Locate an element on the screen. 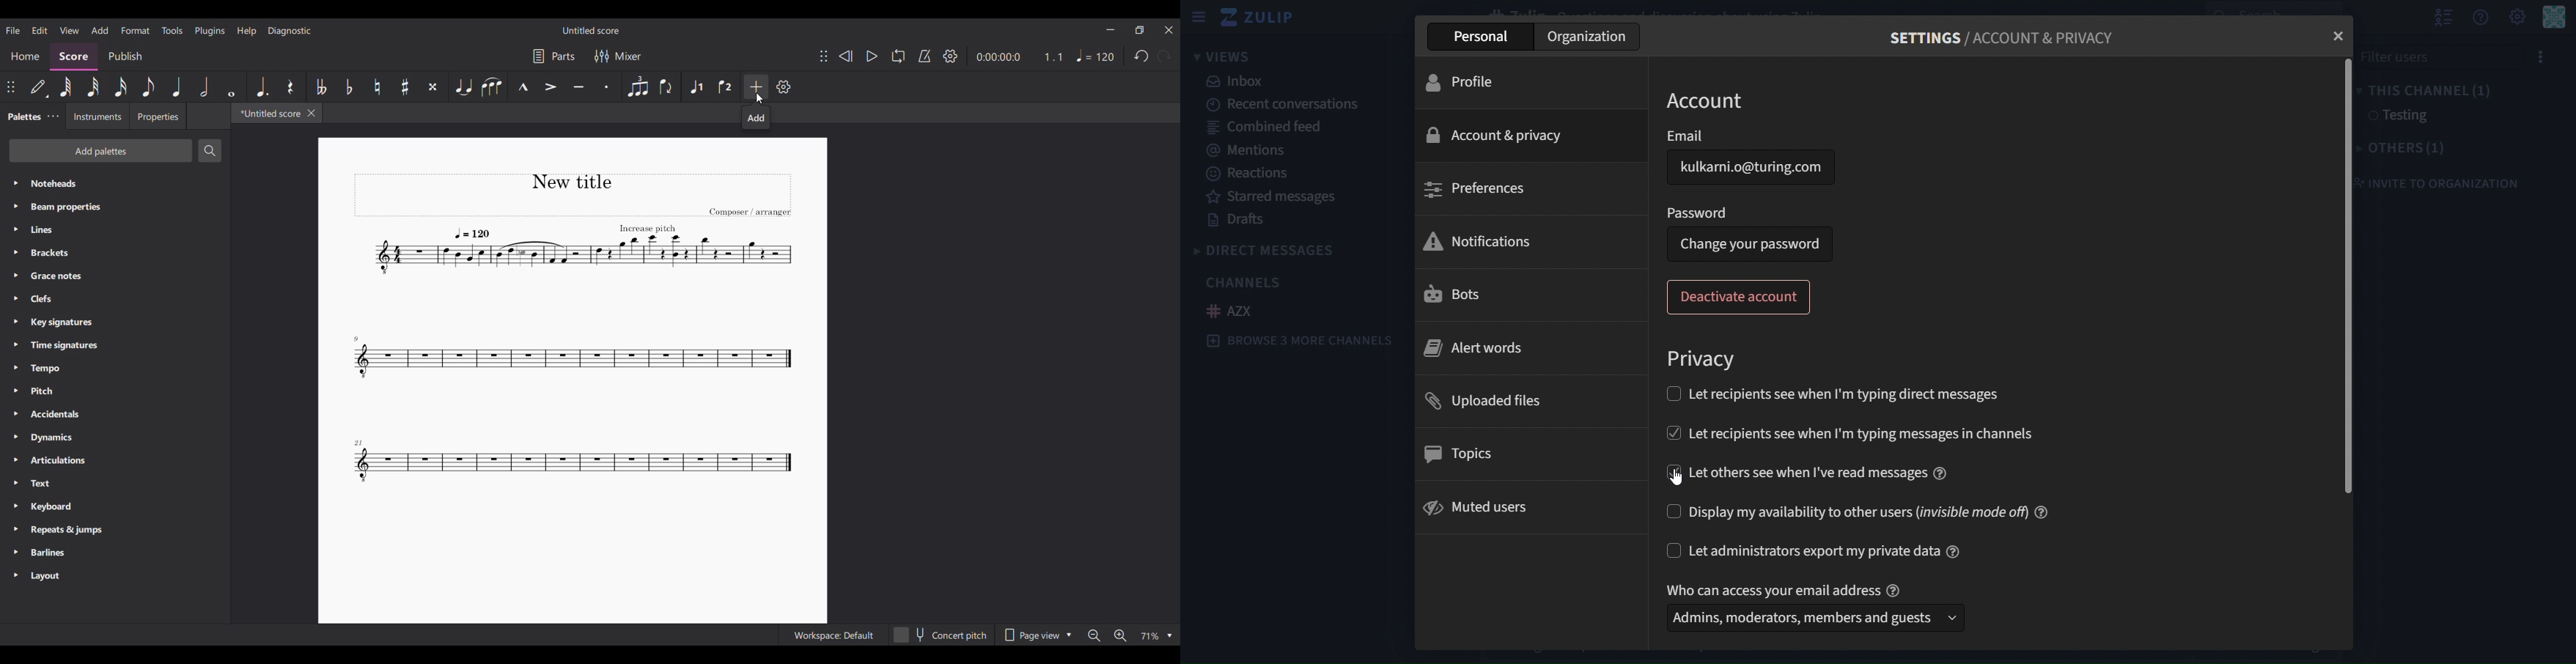 Image resolution: width=2576 pixels, height=672 pixels. Show in smaller tab is located at coordinates (1140, 30).